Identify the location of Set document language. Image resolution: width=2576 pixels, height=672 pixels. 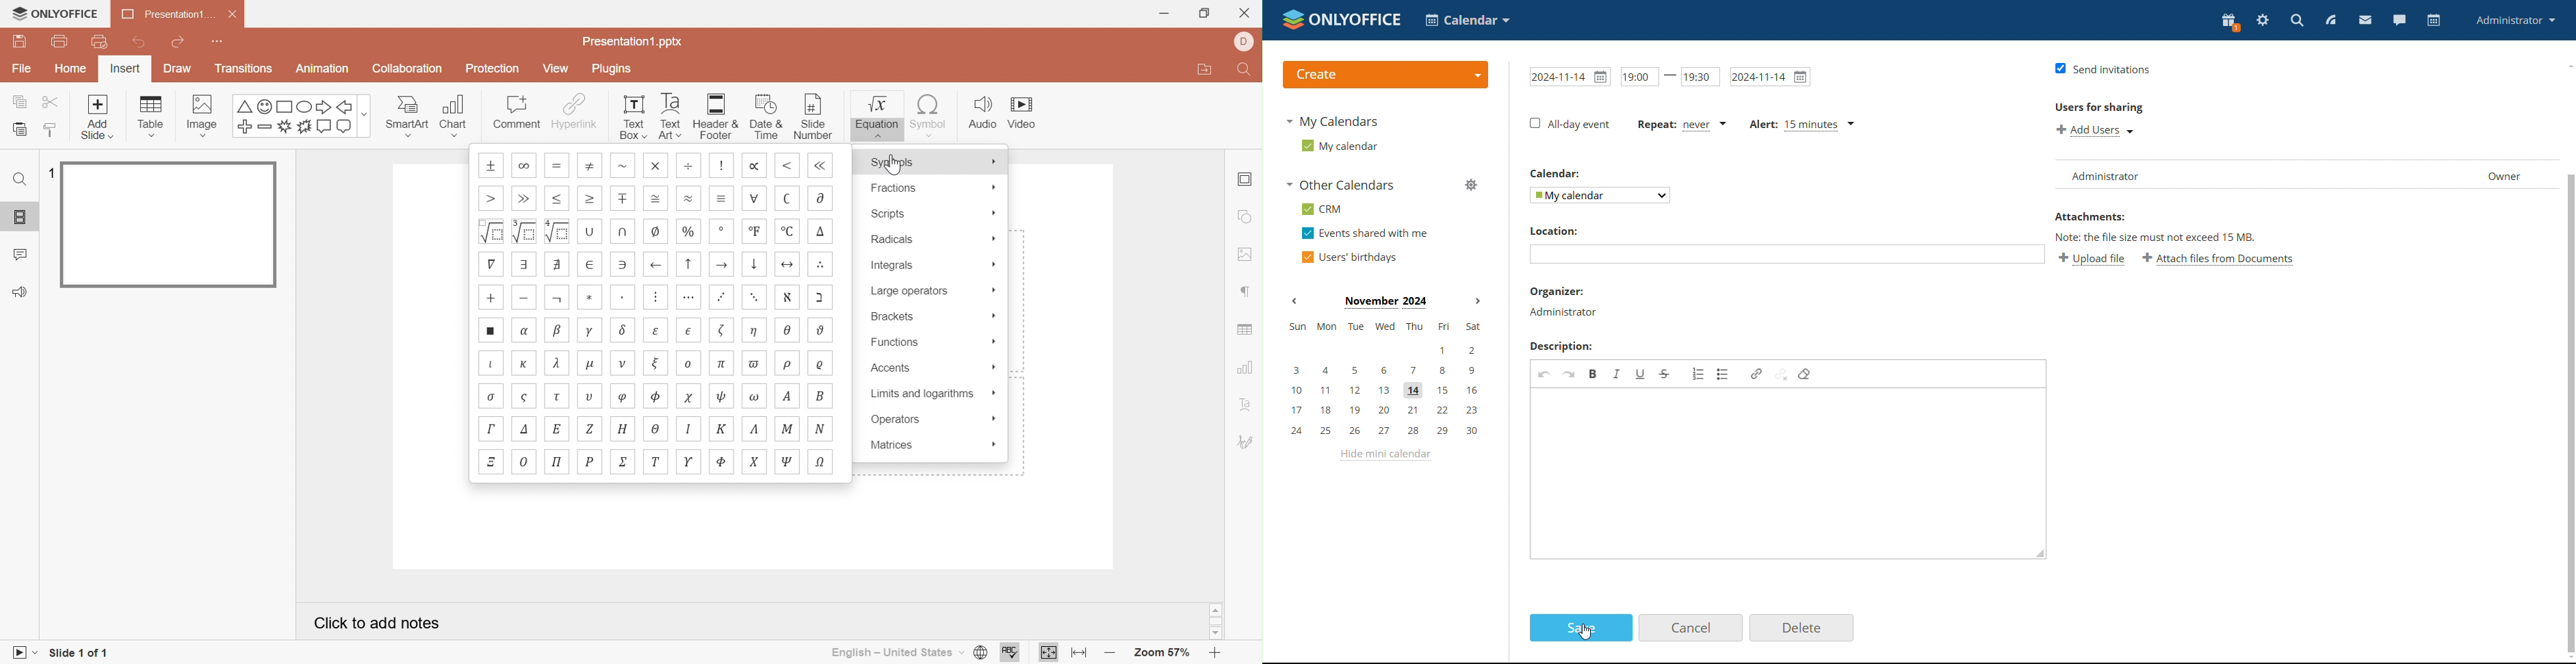
(981, 653).